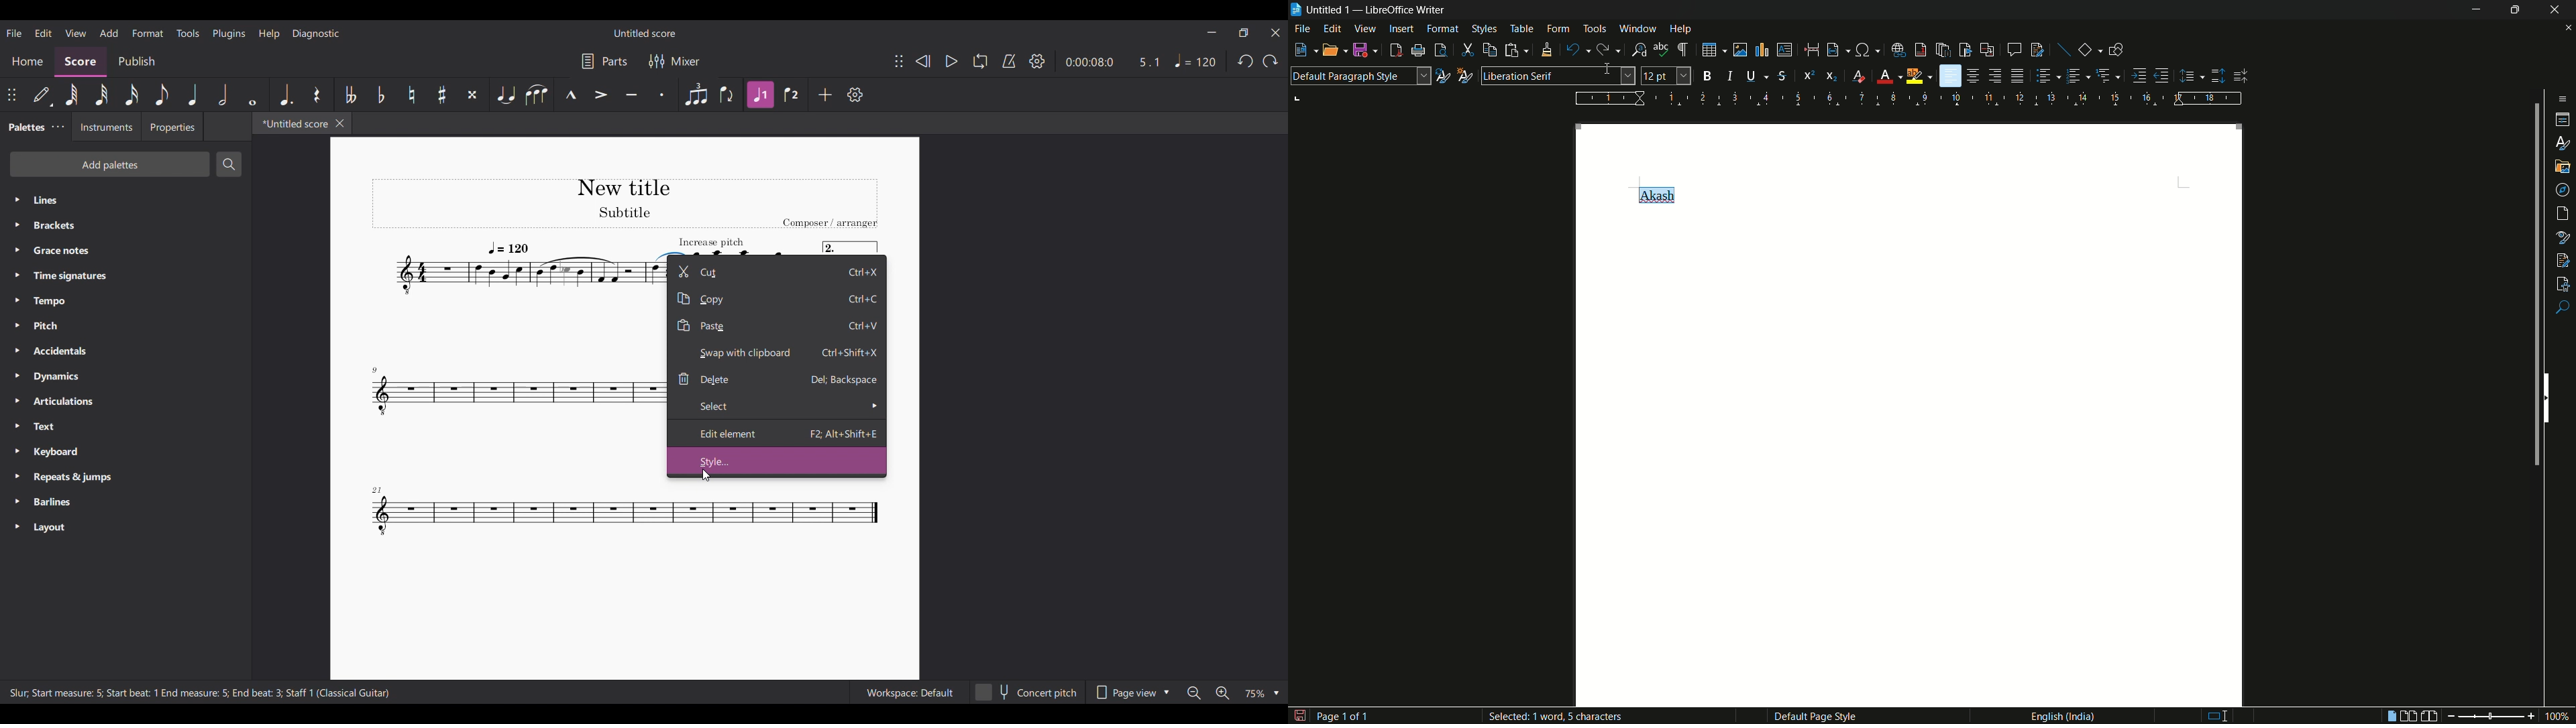 This screenshot has width=2576, height=728. What do you see at coordinates (980, 61) in the screenshot?
I see `Loop playback` at bounding box center [980, 61].